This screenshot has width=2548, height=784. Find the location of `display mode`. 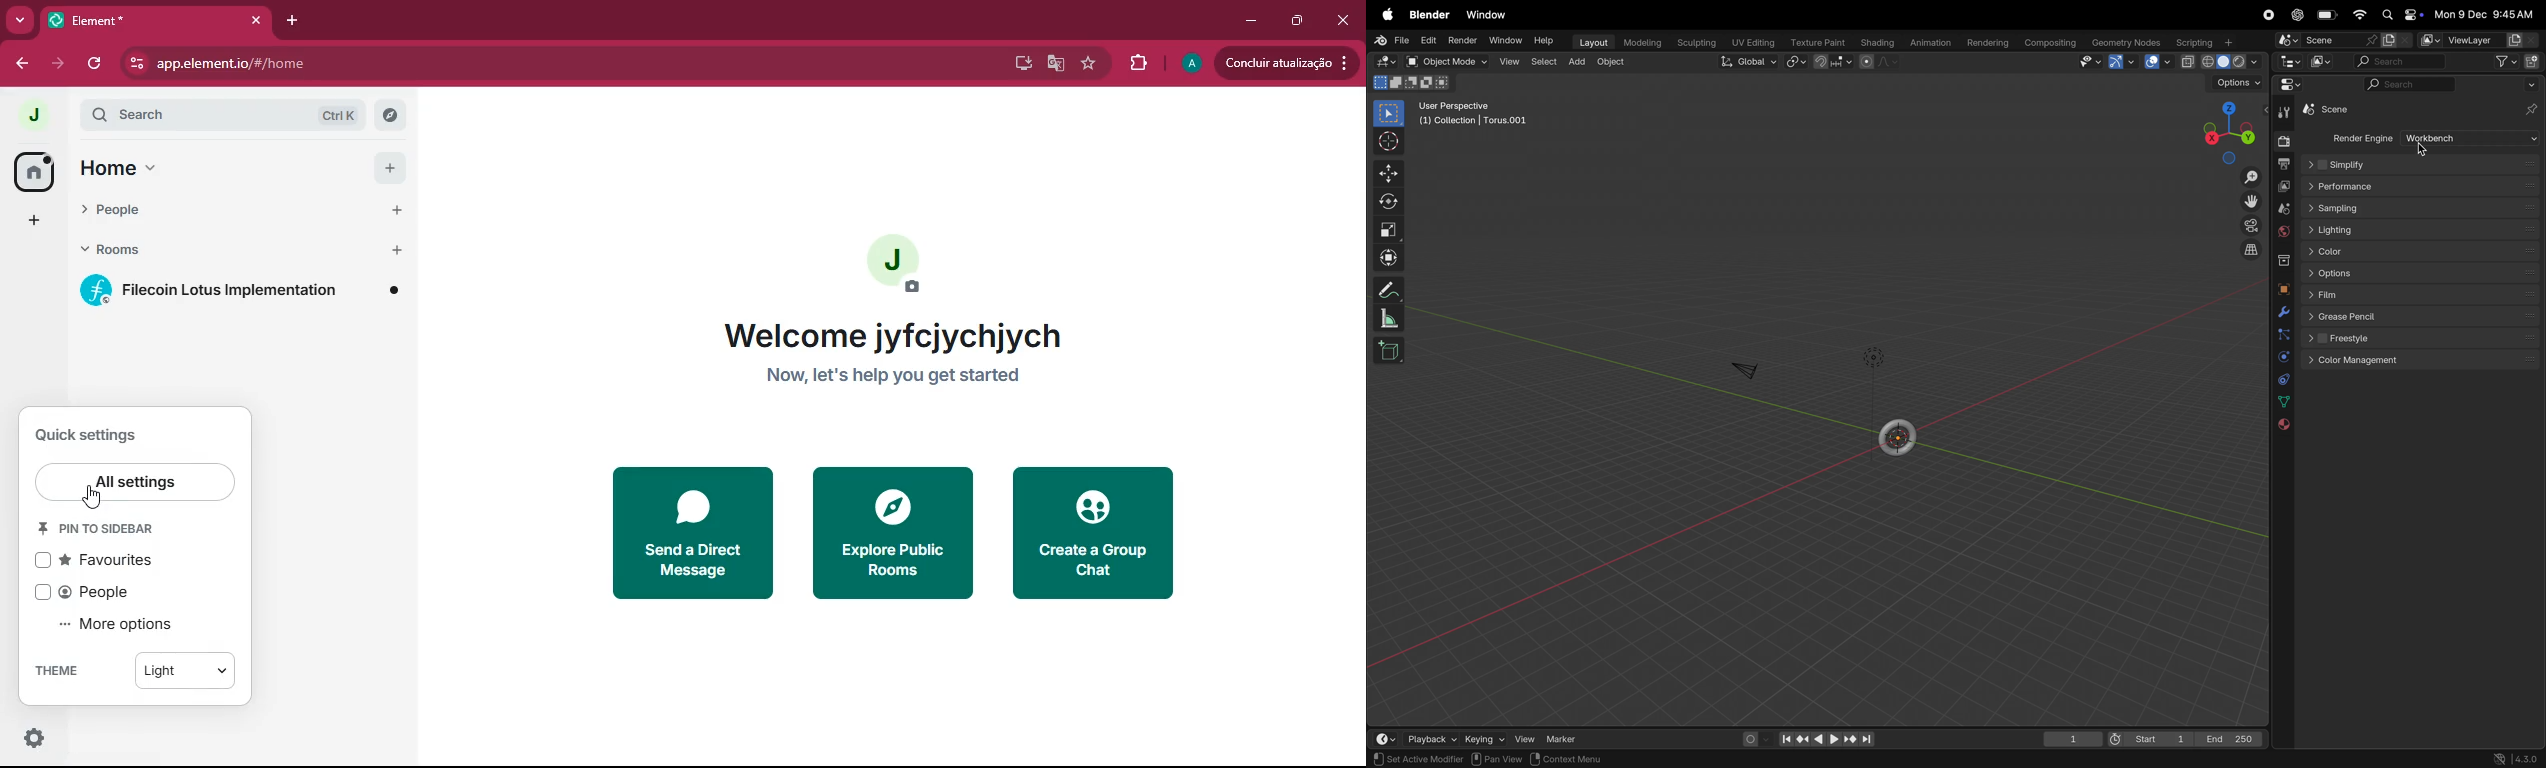

display mode is located at coordinates (2320, 63).